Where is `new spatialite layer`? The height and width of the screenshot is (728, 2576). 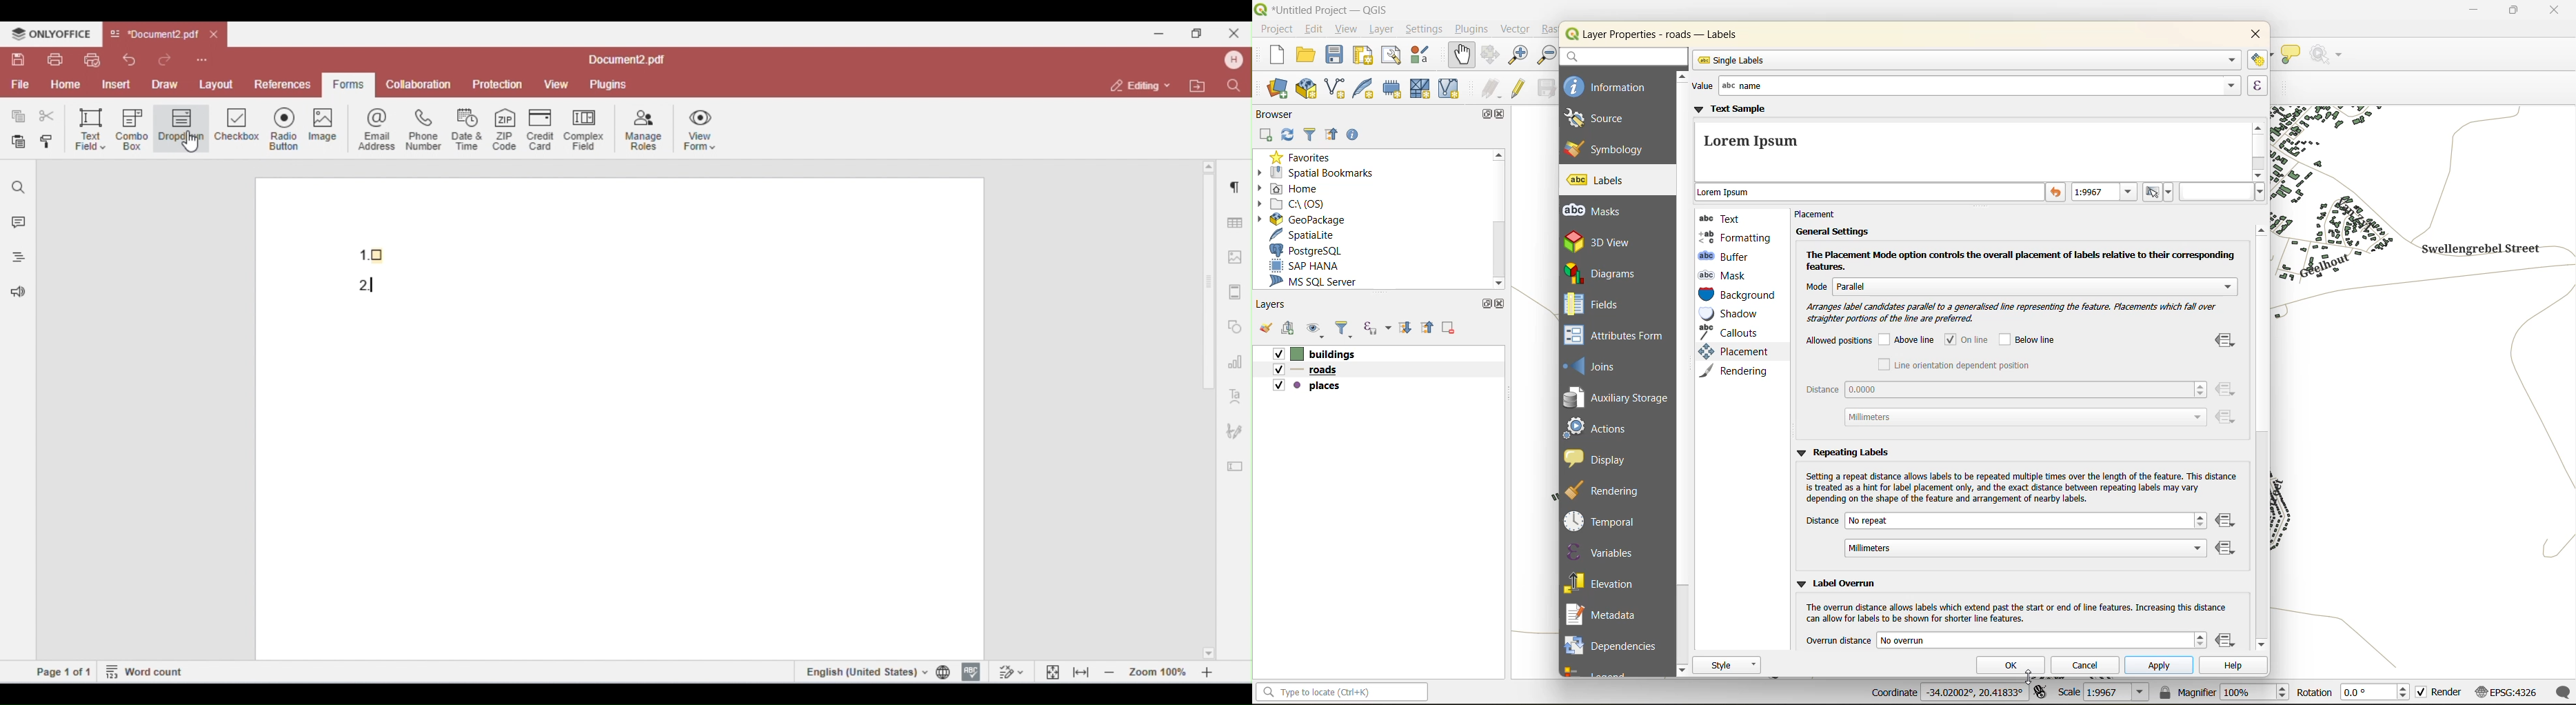 new spatialite layer is located at coordinates (1367, 90).